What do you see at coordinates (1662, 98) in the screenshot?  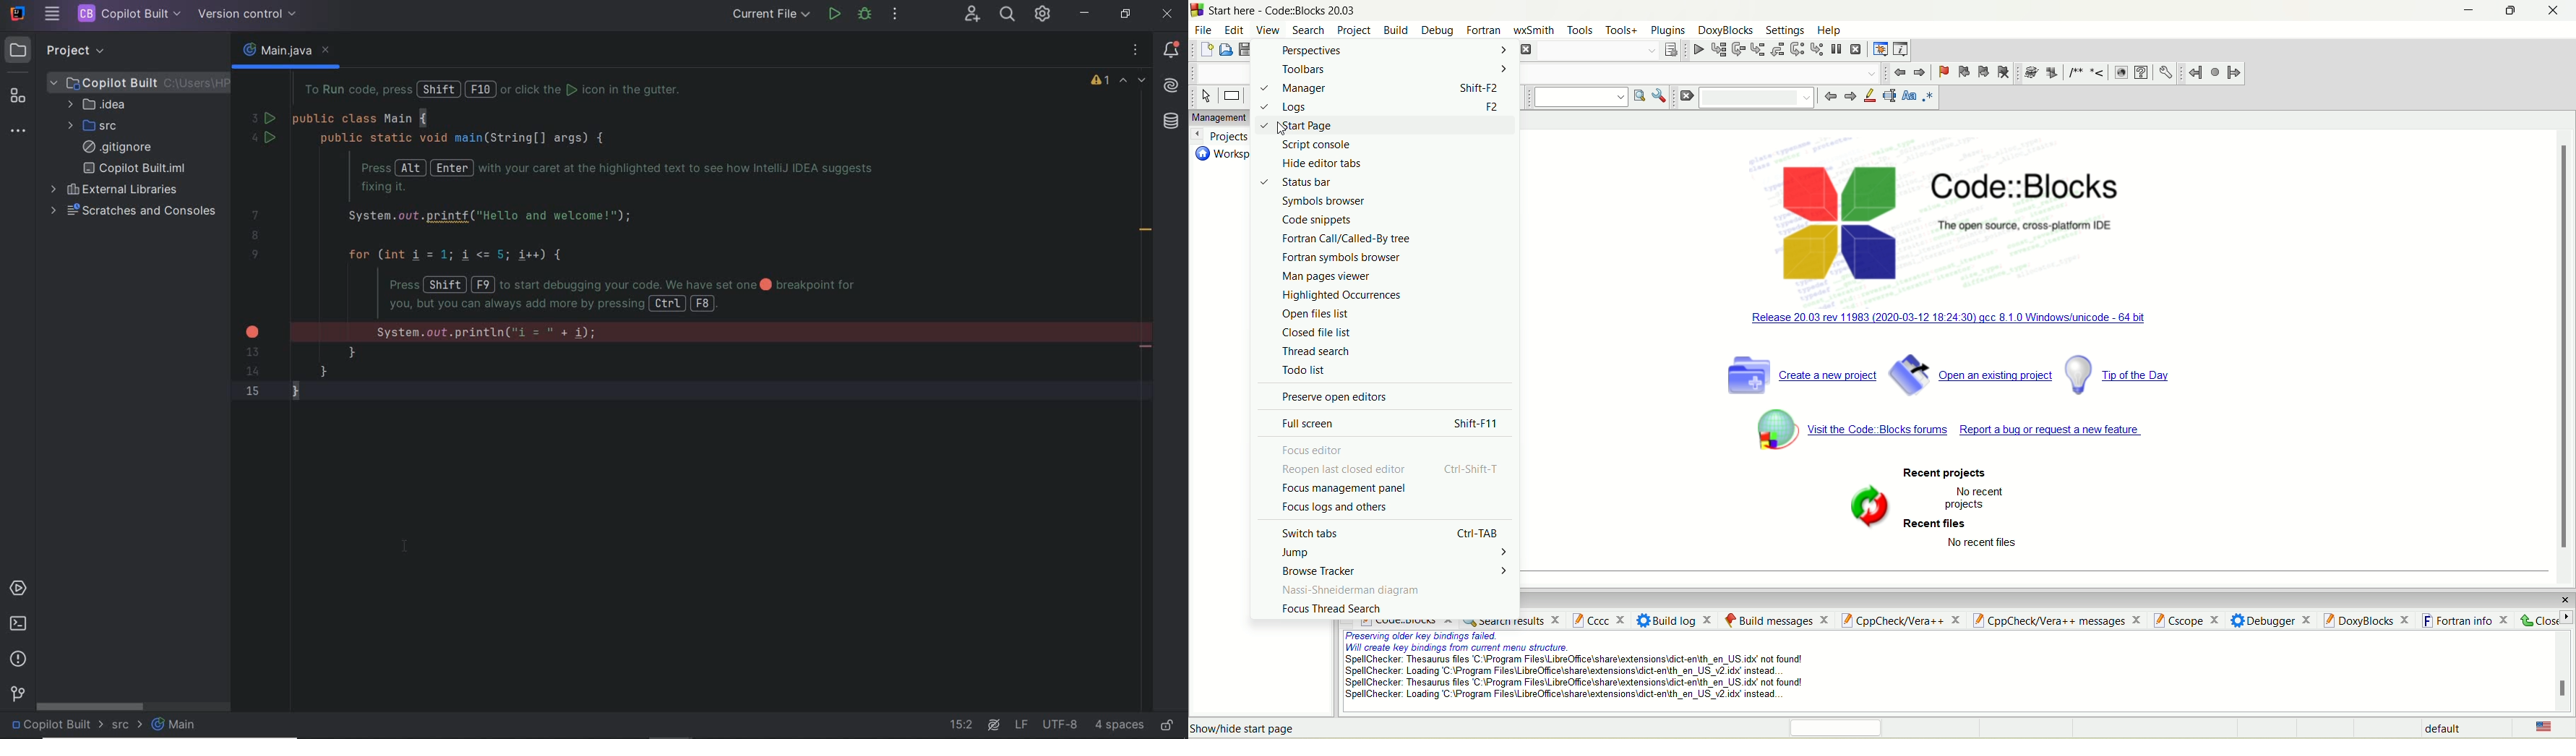 I see `option window` at bounding box center [1662, 98].